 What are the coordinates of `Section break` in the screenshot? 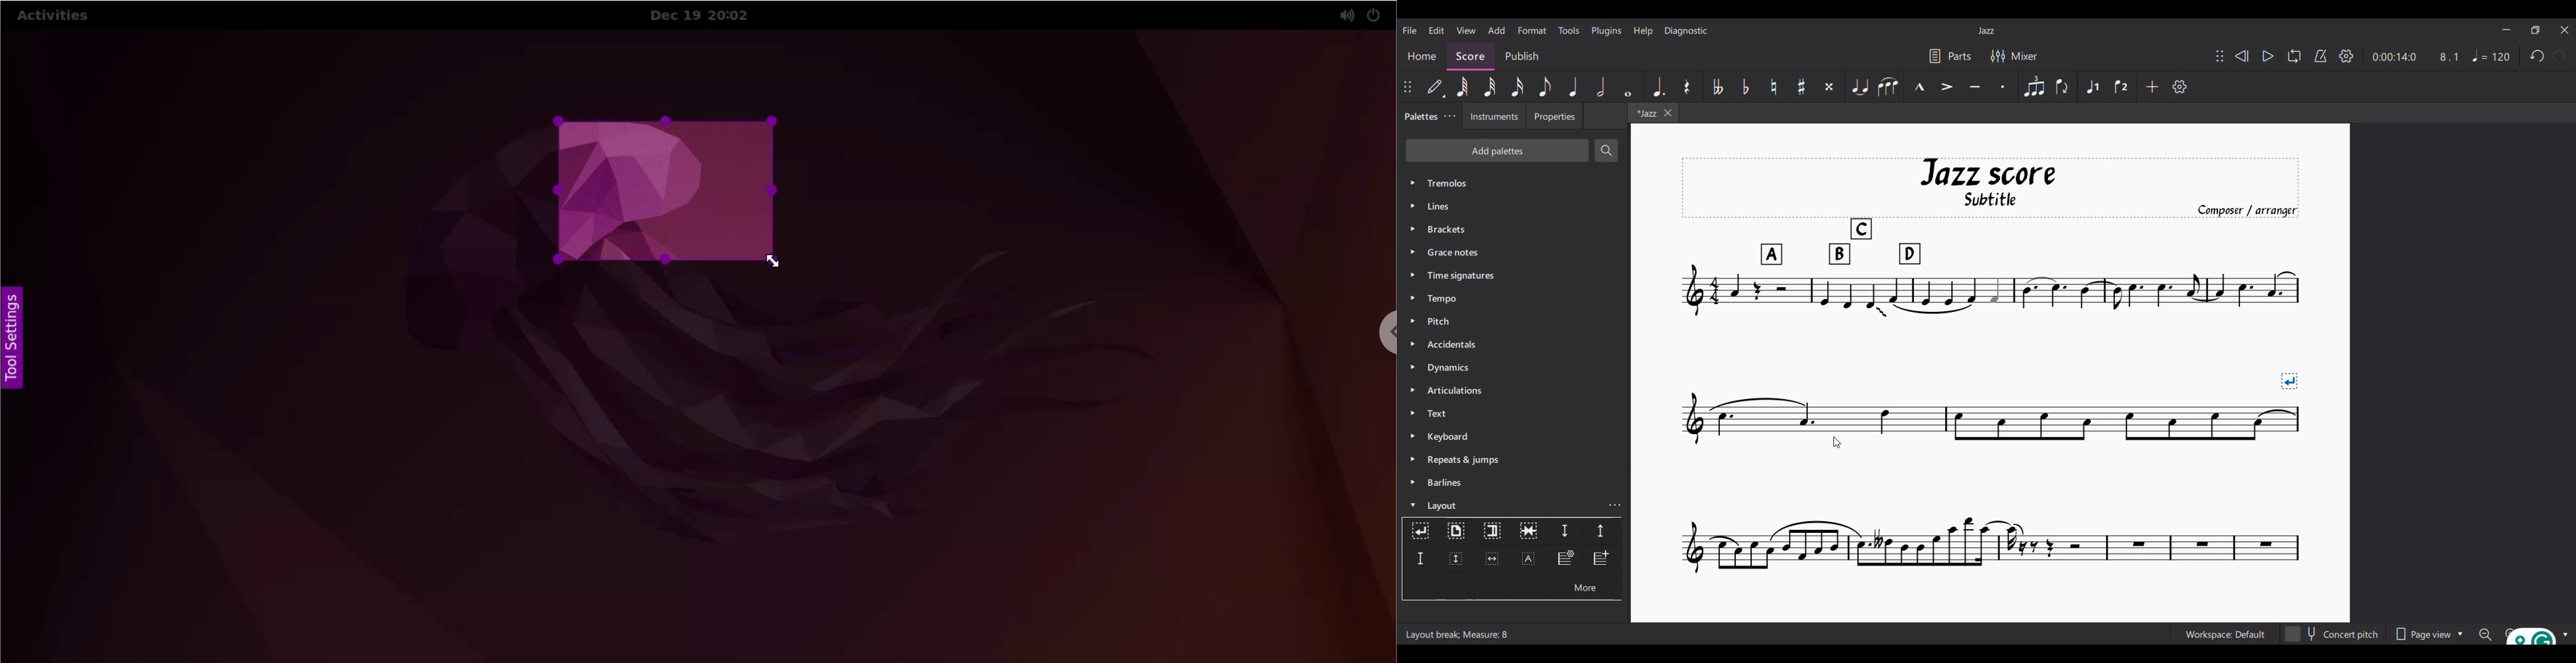 It's located at (1493, 532).